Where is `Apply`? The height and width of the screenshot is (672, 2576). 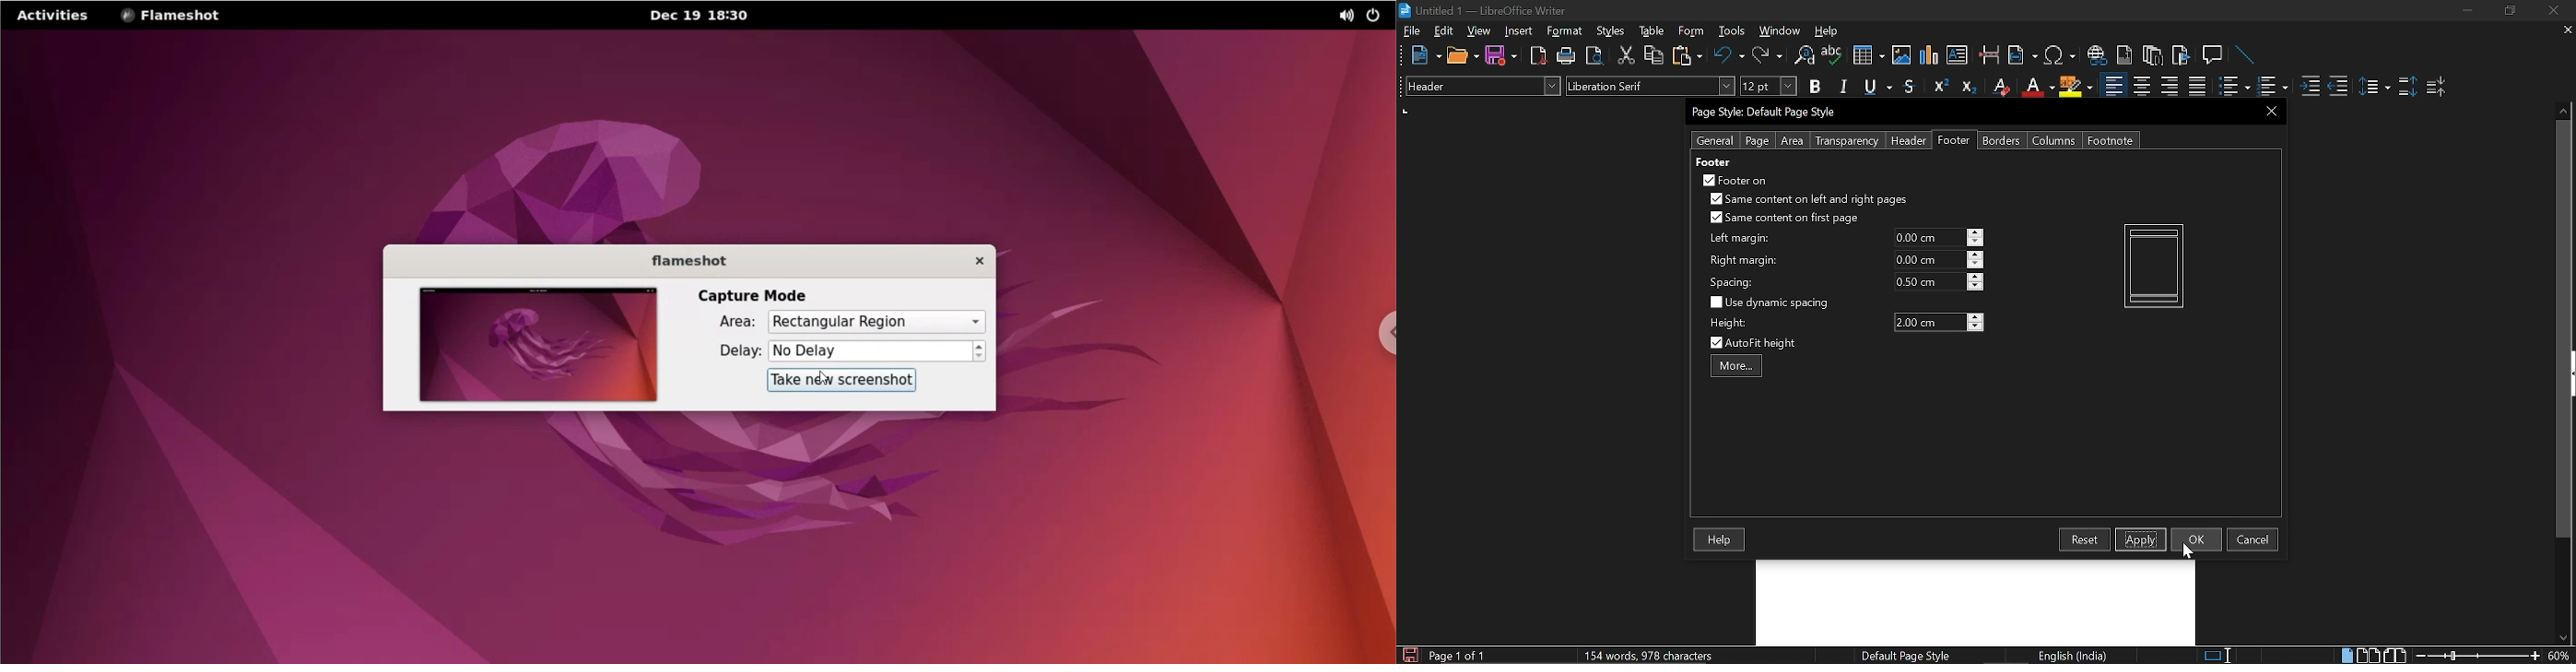
Apply is located at coordinates (2141, 539).